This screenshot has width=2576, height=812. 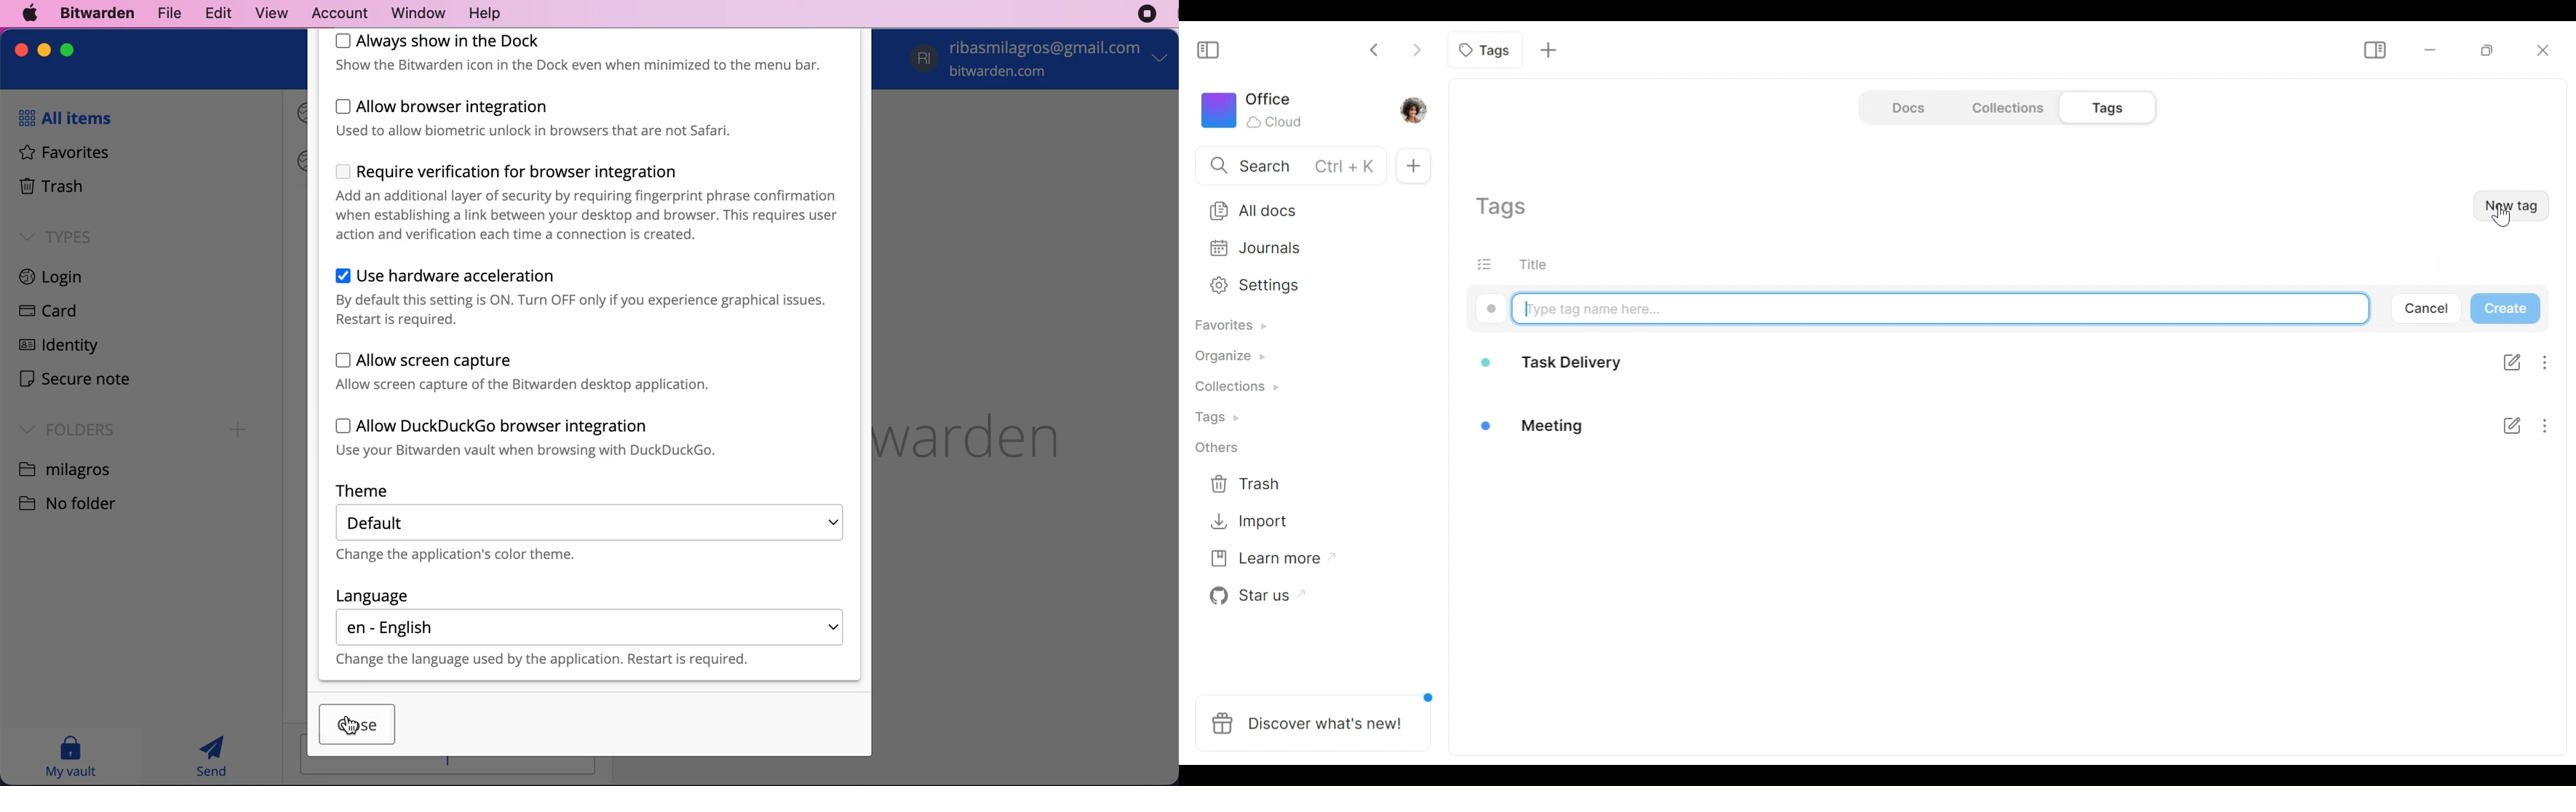 I want to click on secure note, so click(x=74, y=381).